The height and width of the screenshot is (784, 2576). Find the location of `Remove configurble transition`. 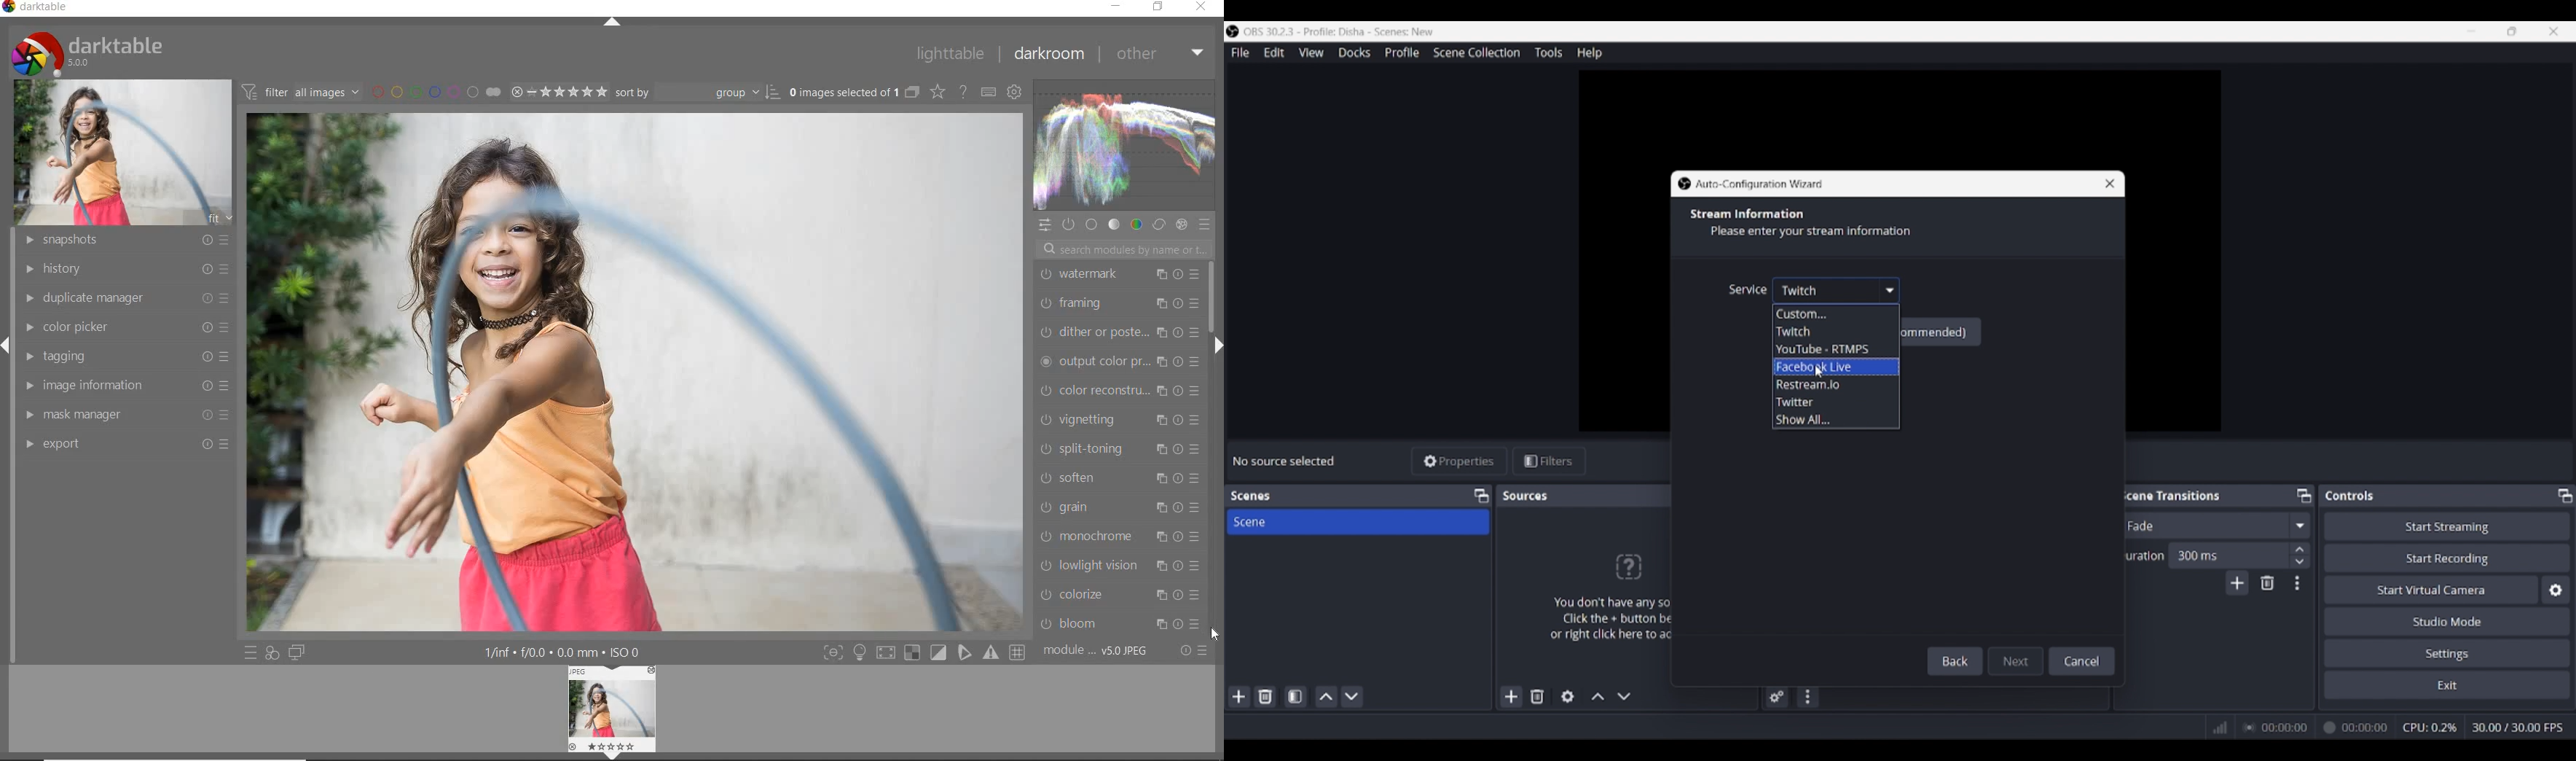

Remove configurble transition is located at coordinates (2268, 583).